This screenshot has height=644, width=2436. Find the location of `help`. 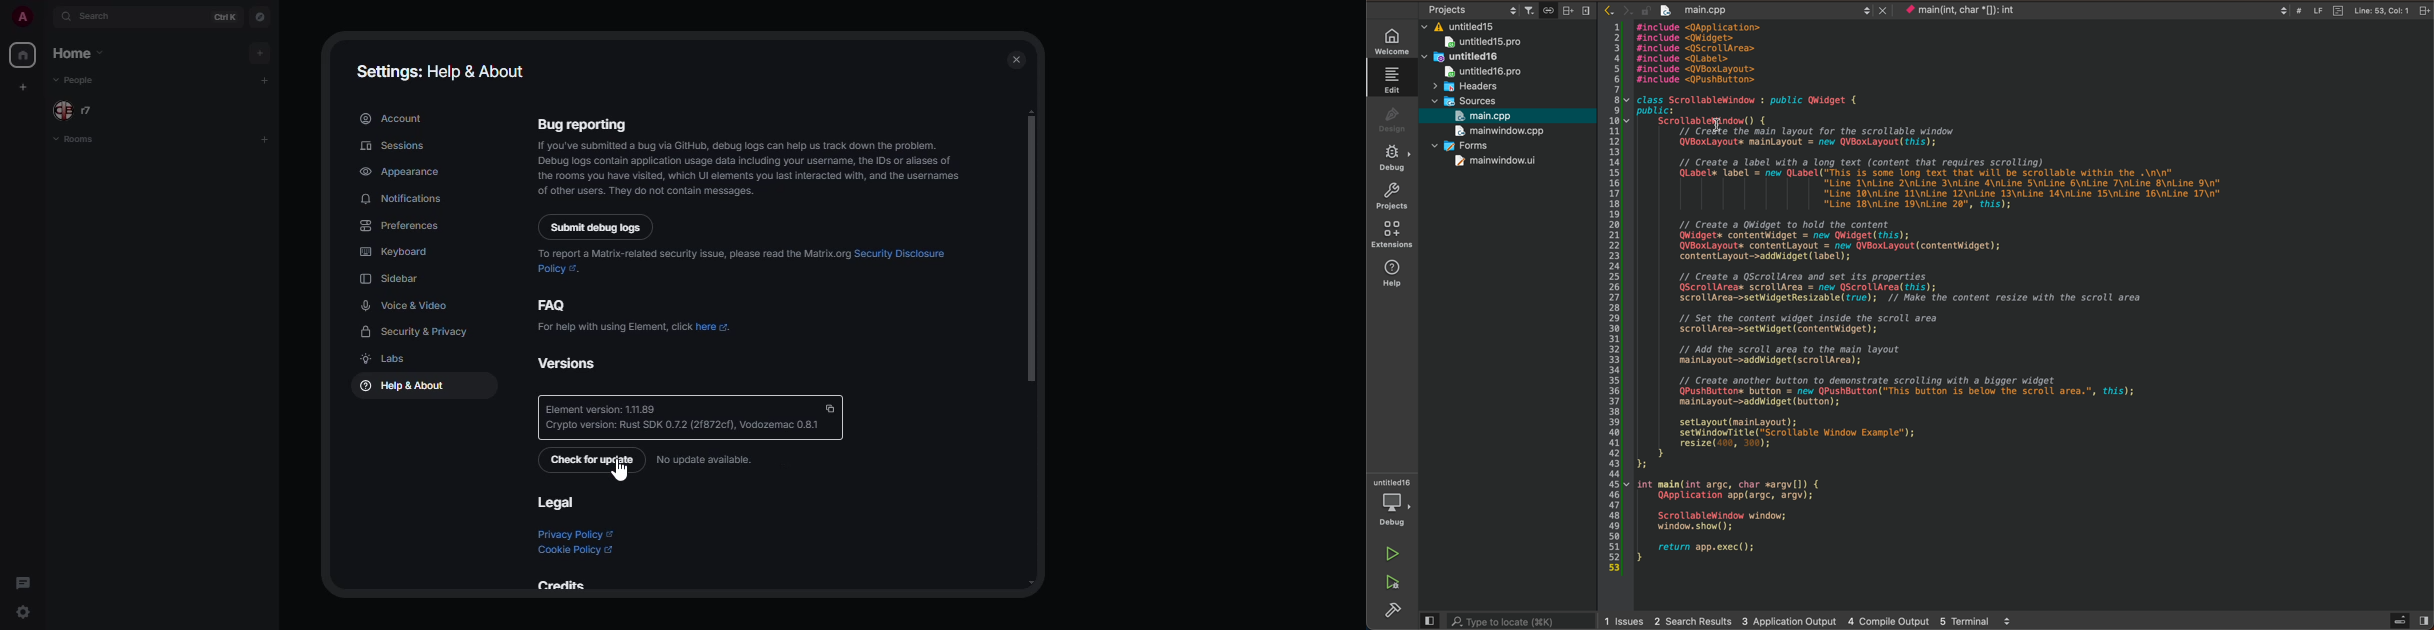

help is located at coordinates (1392, 272).